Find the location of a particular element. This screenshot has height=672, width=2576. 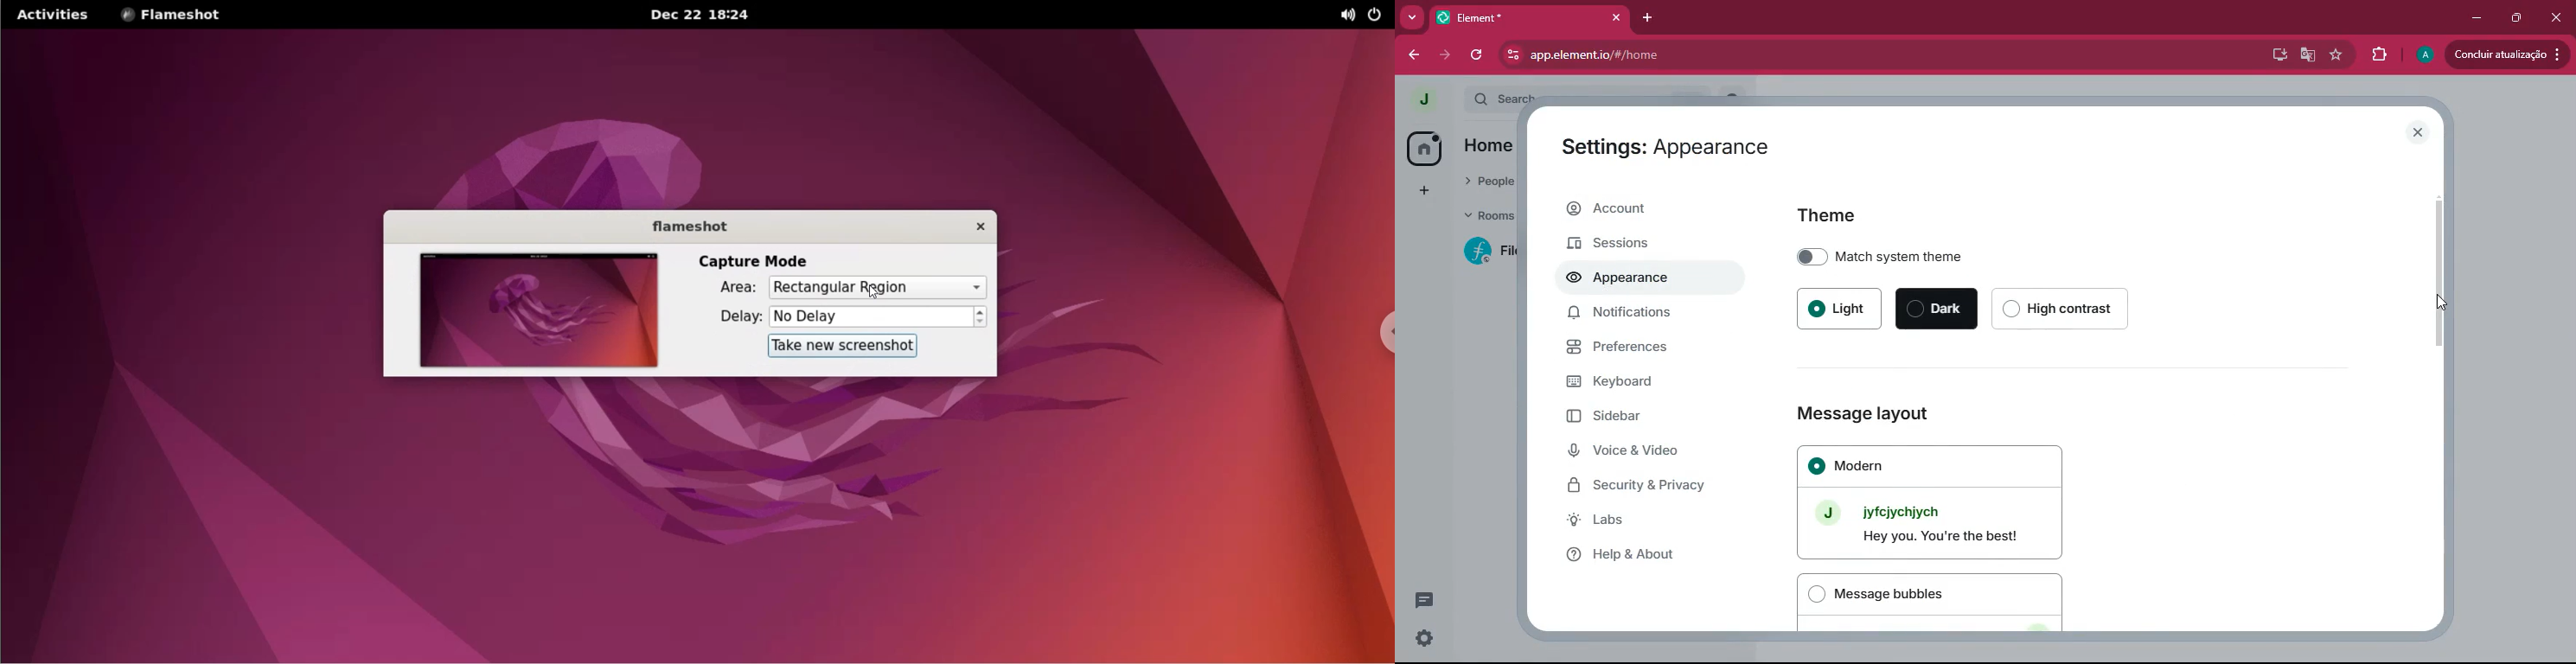

back is located at coordinates (1412, 53).